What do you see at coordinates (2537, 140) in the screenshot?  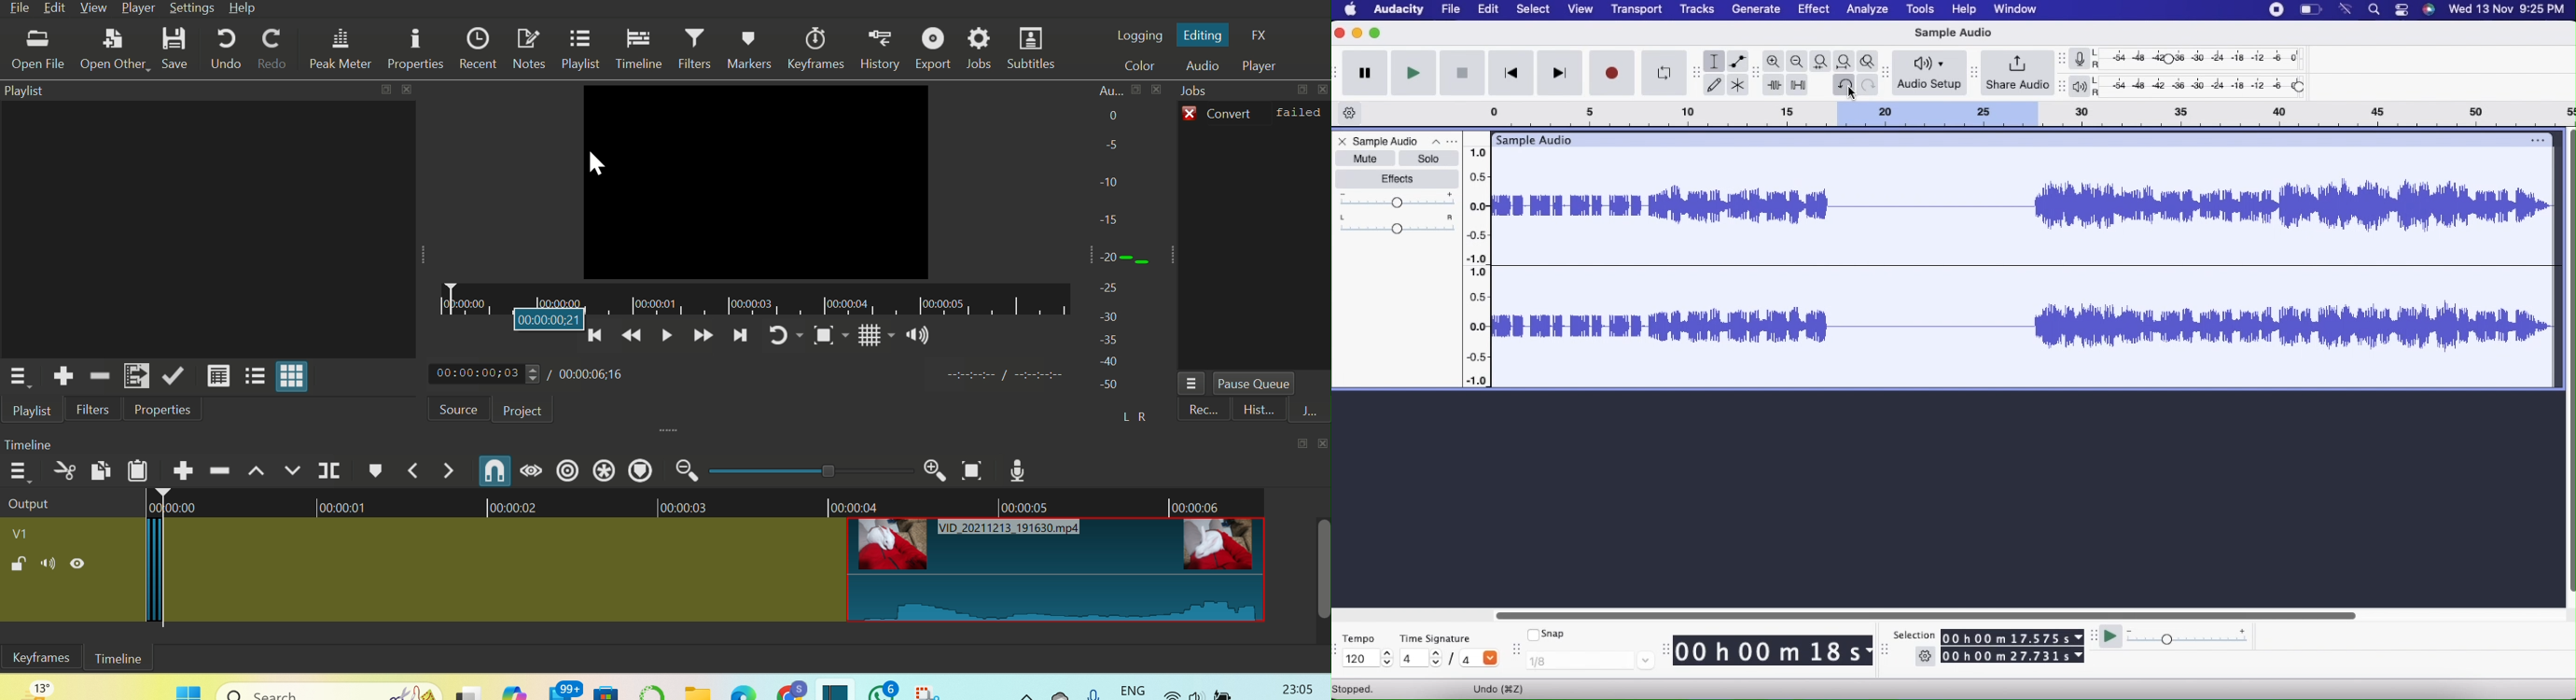 I see `options` at bounding box center [2537, 140].